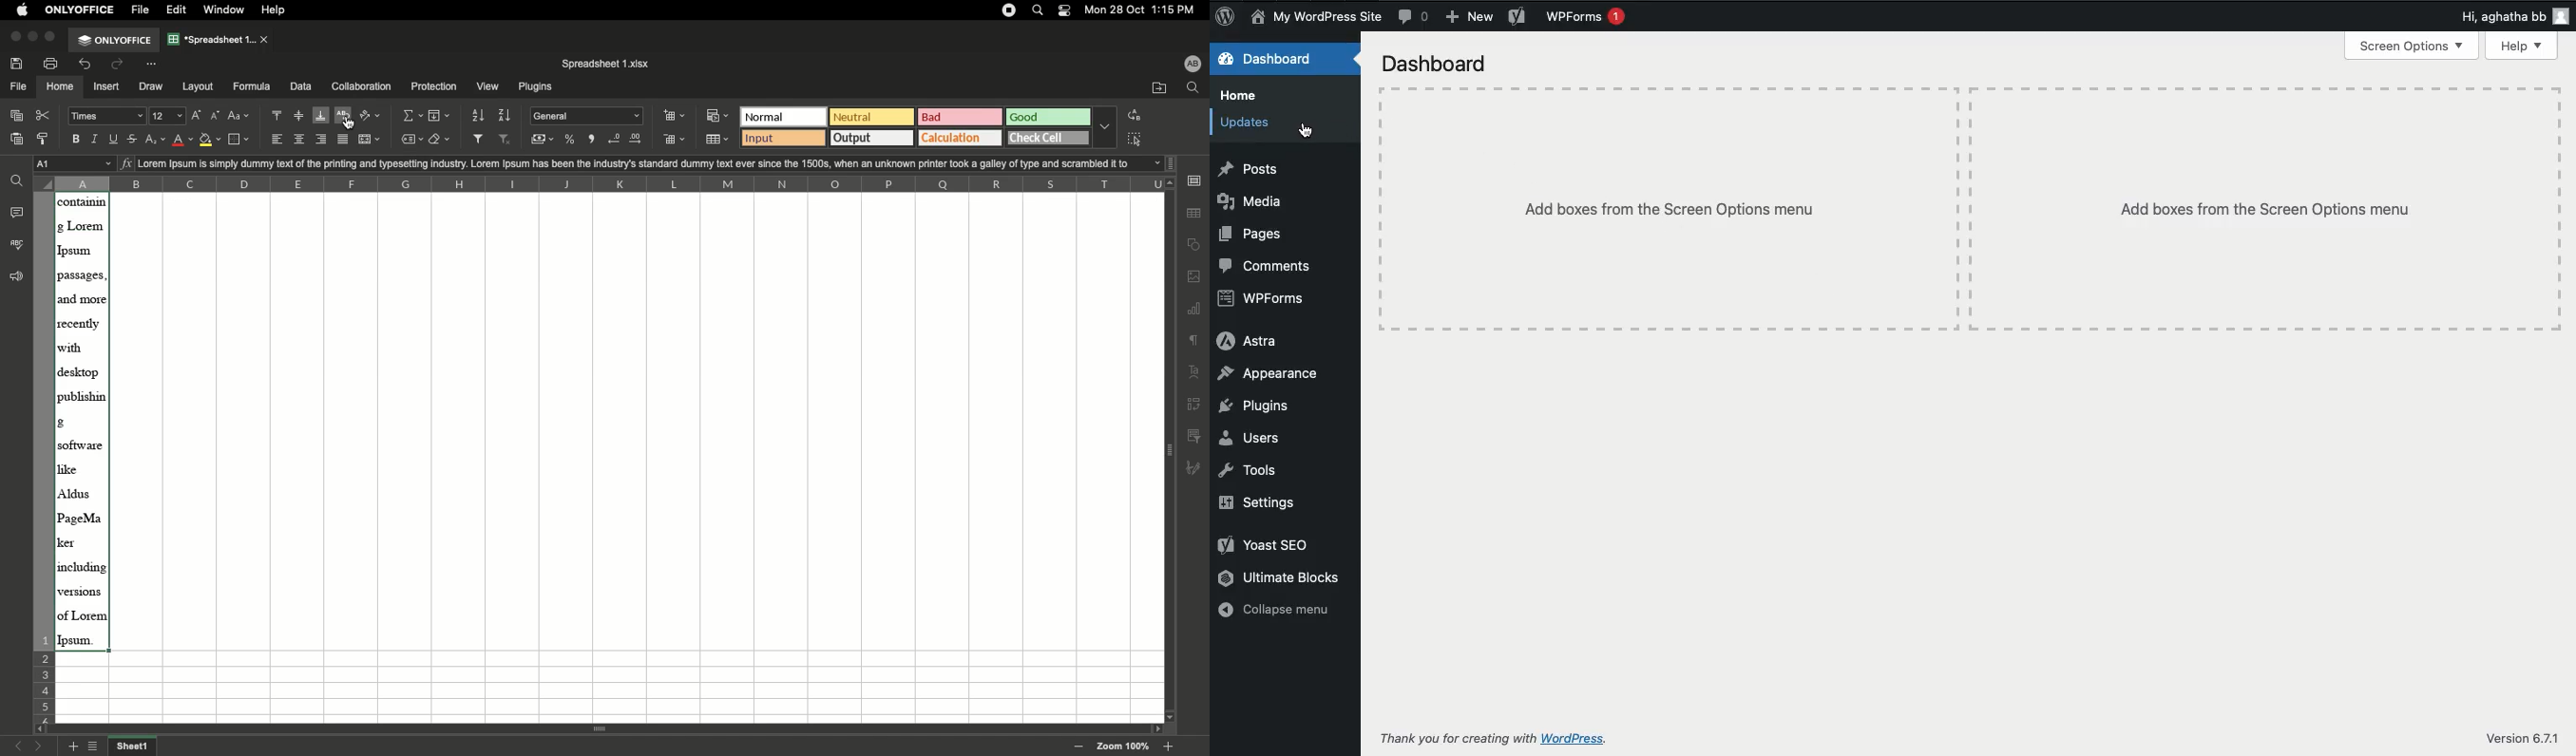  I want to click on Bold, so click(77, 139).